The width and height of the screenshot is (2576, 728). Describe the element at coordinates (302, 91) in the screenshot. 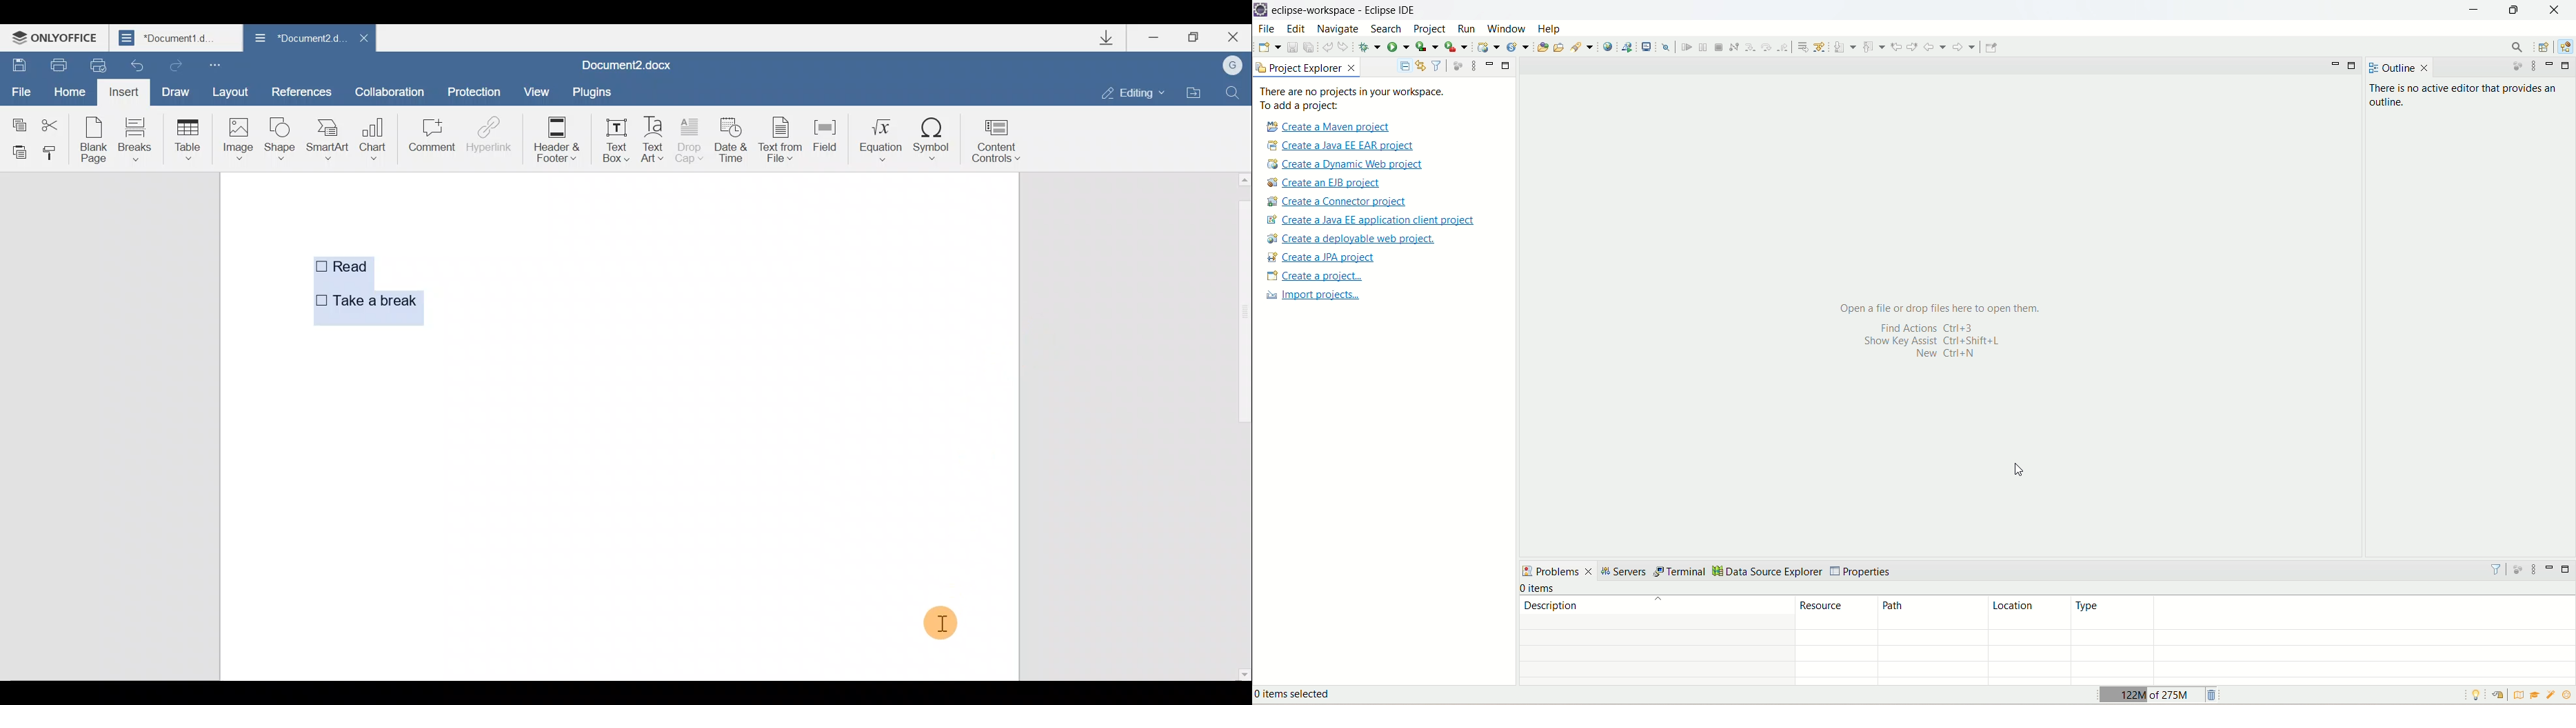

I see `References` at that location.